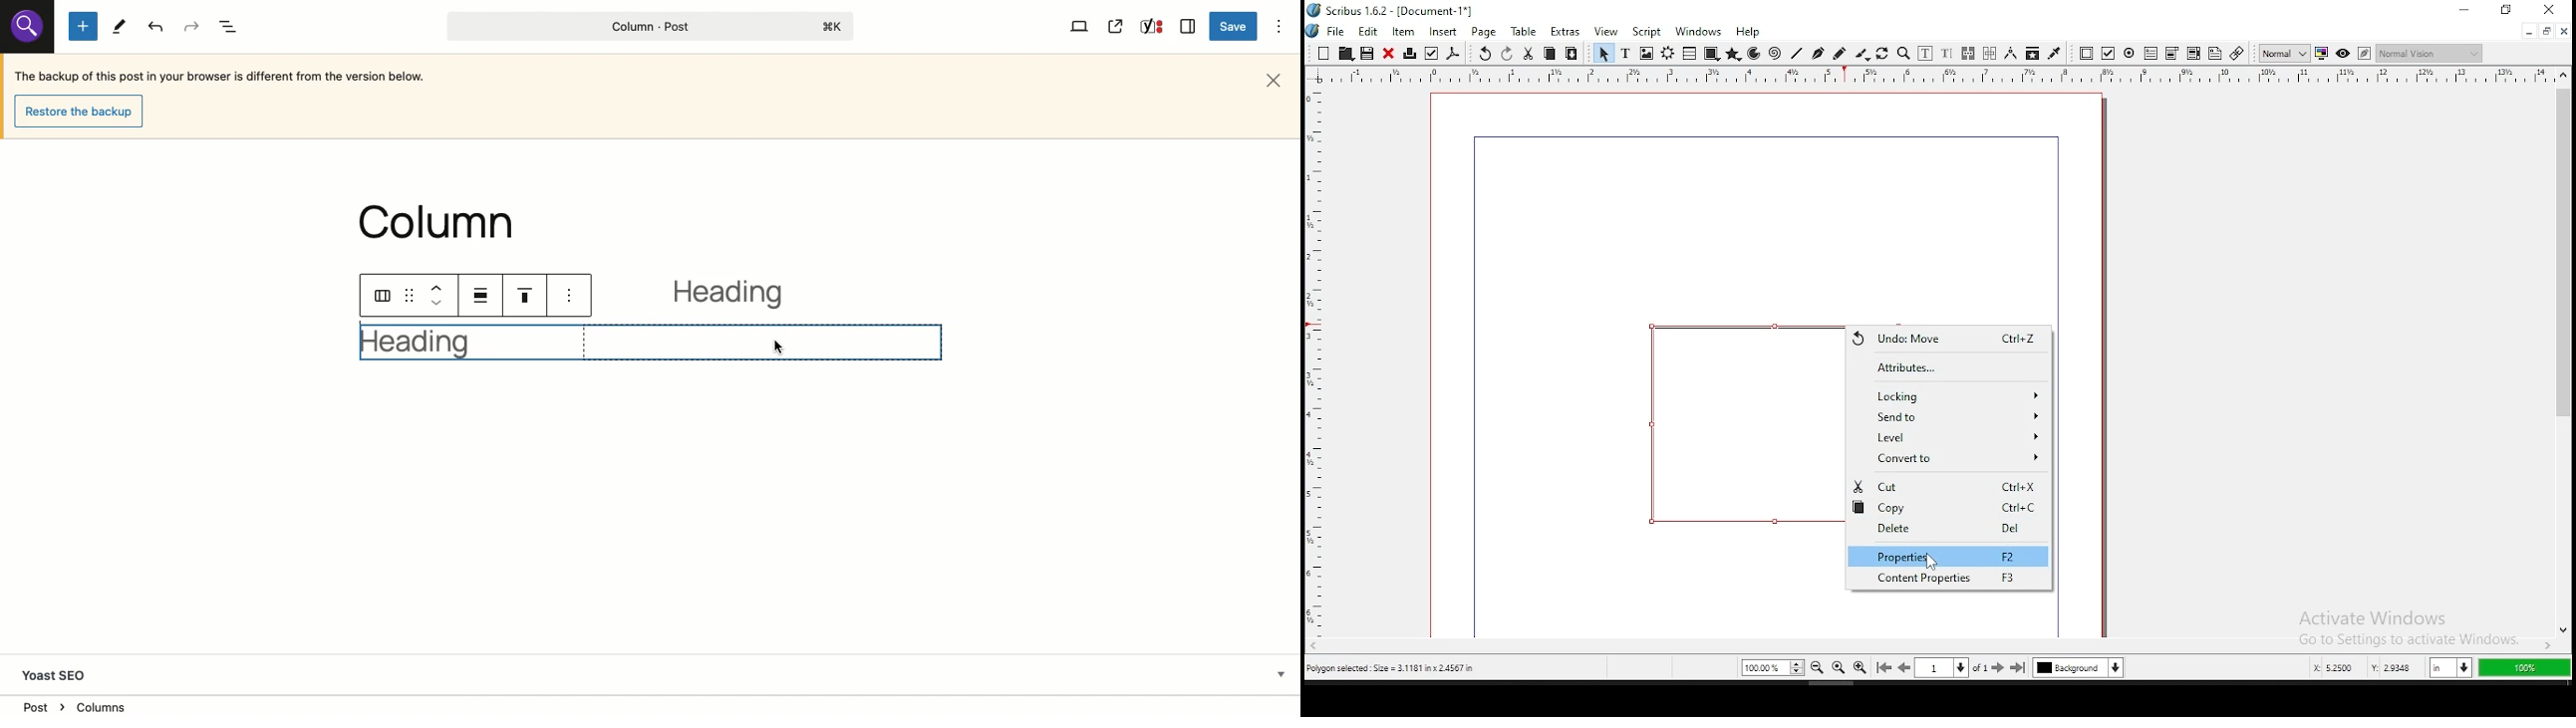  I want to click on go to first page, so click(1883, 668).